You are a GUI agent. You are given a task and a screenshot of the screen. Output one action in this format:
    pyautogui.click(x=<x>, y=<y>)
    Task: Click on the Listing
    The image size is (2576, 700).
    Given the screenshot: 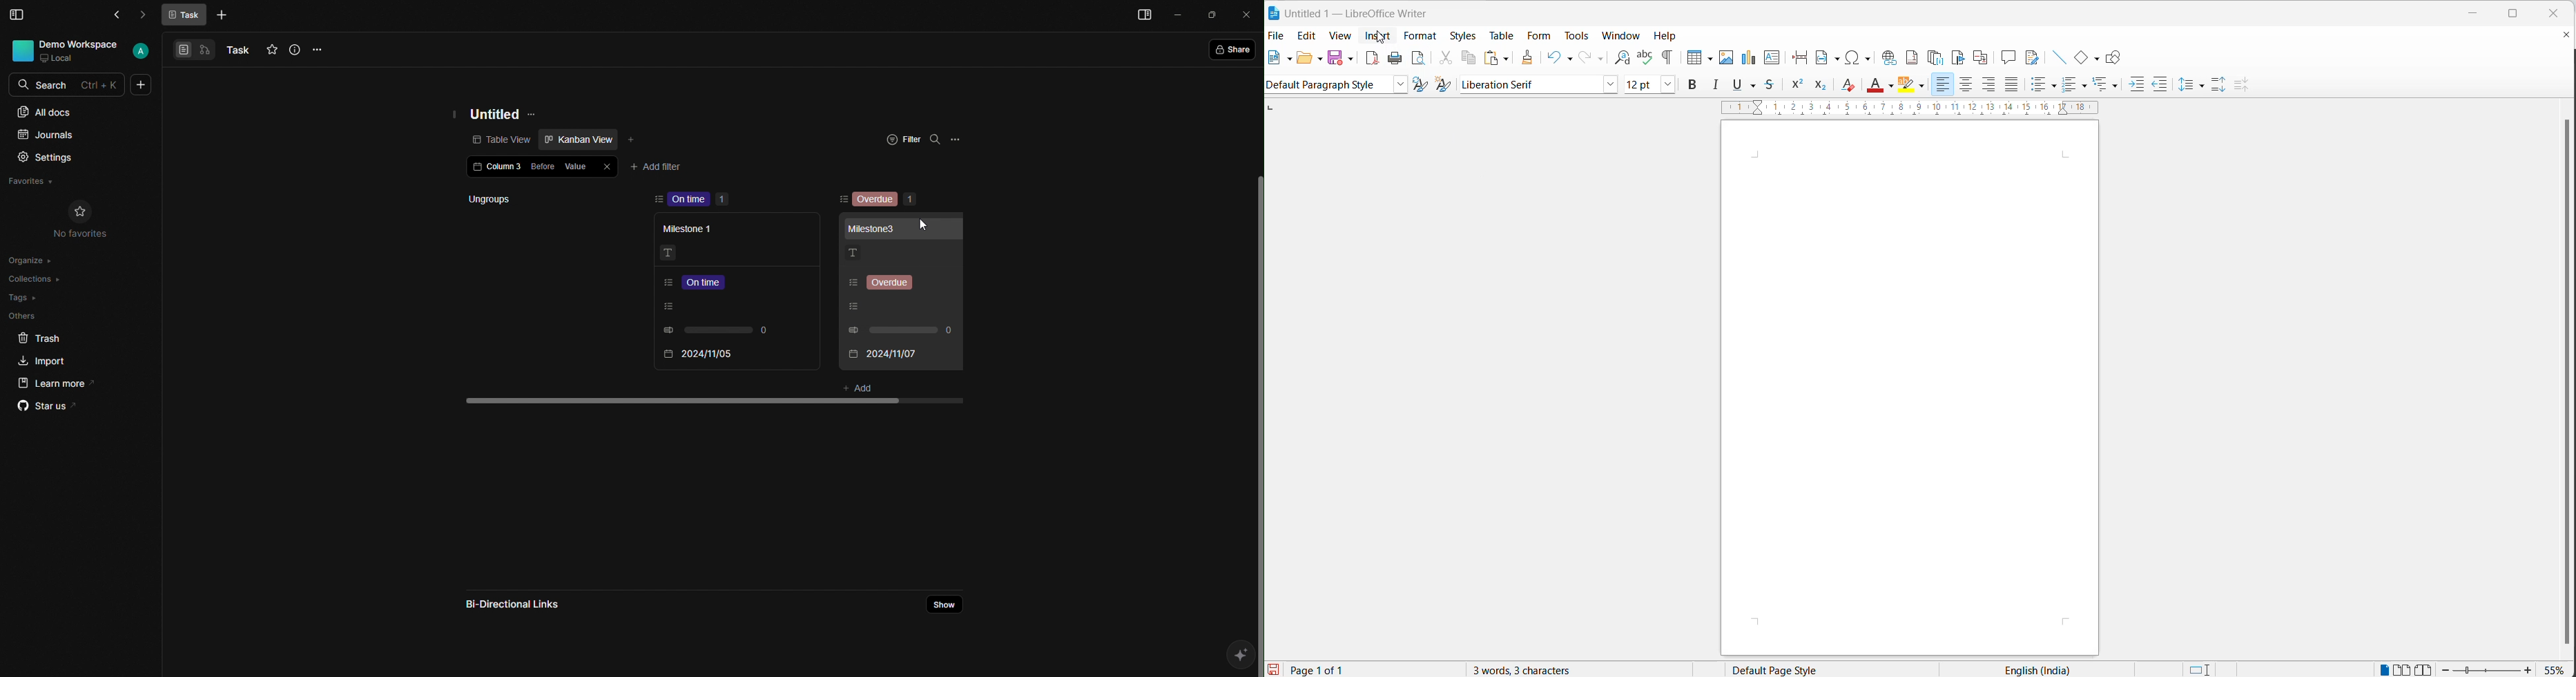 What is the action you would take?
    pyautogui.click(x=884, y=283)
    